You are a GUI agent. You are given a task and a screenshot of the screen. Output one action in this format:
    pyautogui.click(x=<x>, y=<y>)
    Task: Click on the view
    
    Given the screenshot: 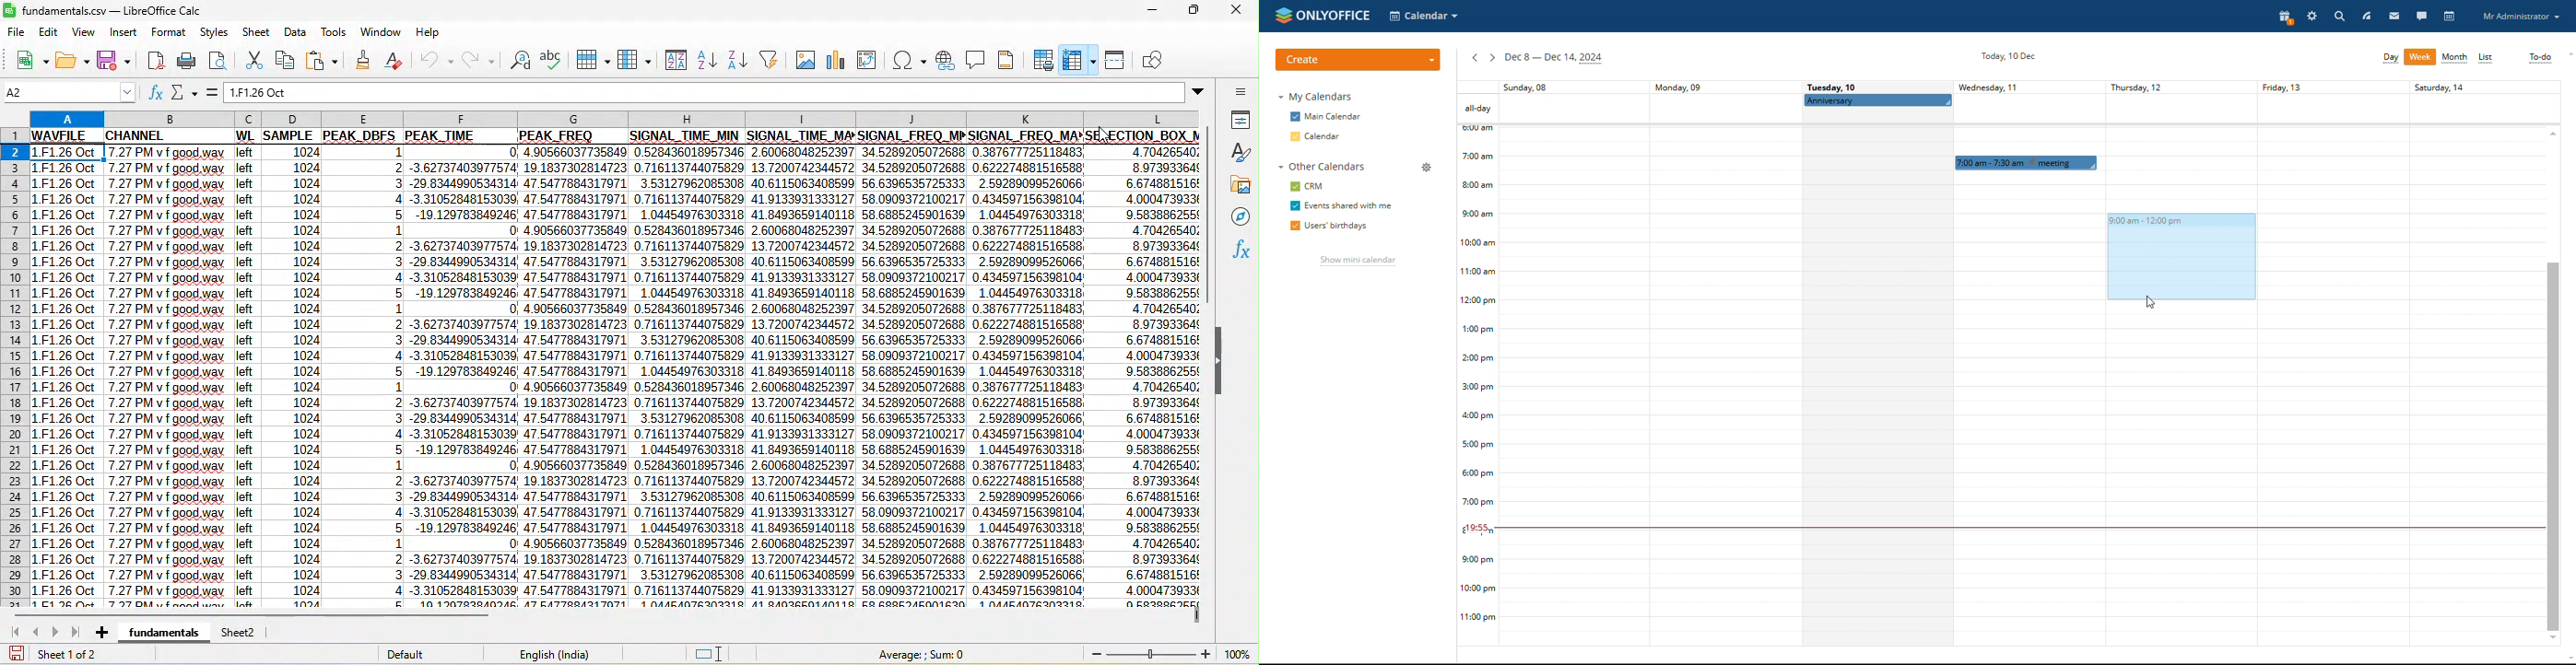 What is the action you would take?
    pyautogui.click(x=87, y=34)
    